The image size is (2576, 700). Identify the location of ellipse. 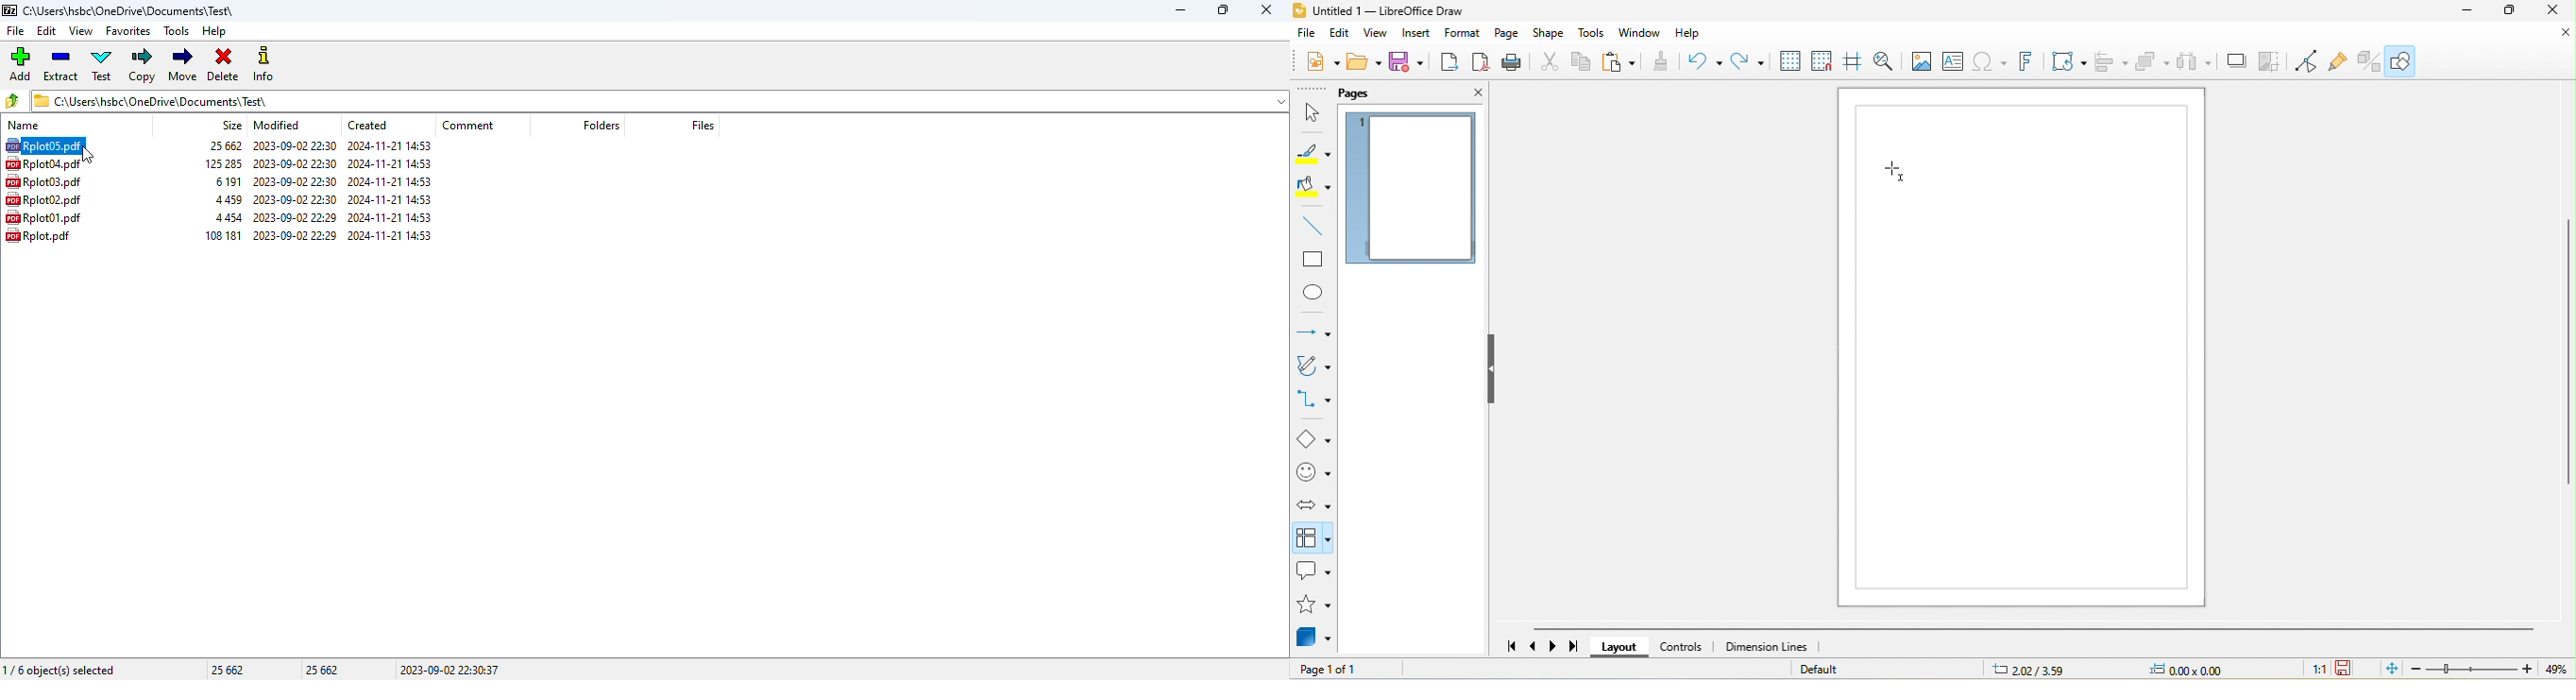
(1312, 292).